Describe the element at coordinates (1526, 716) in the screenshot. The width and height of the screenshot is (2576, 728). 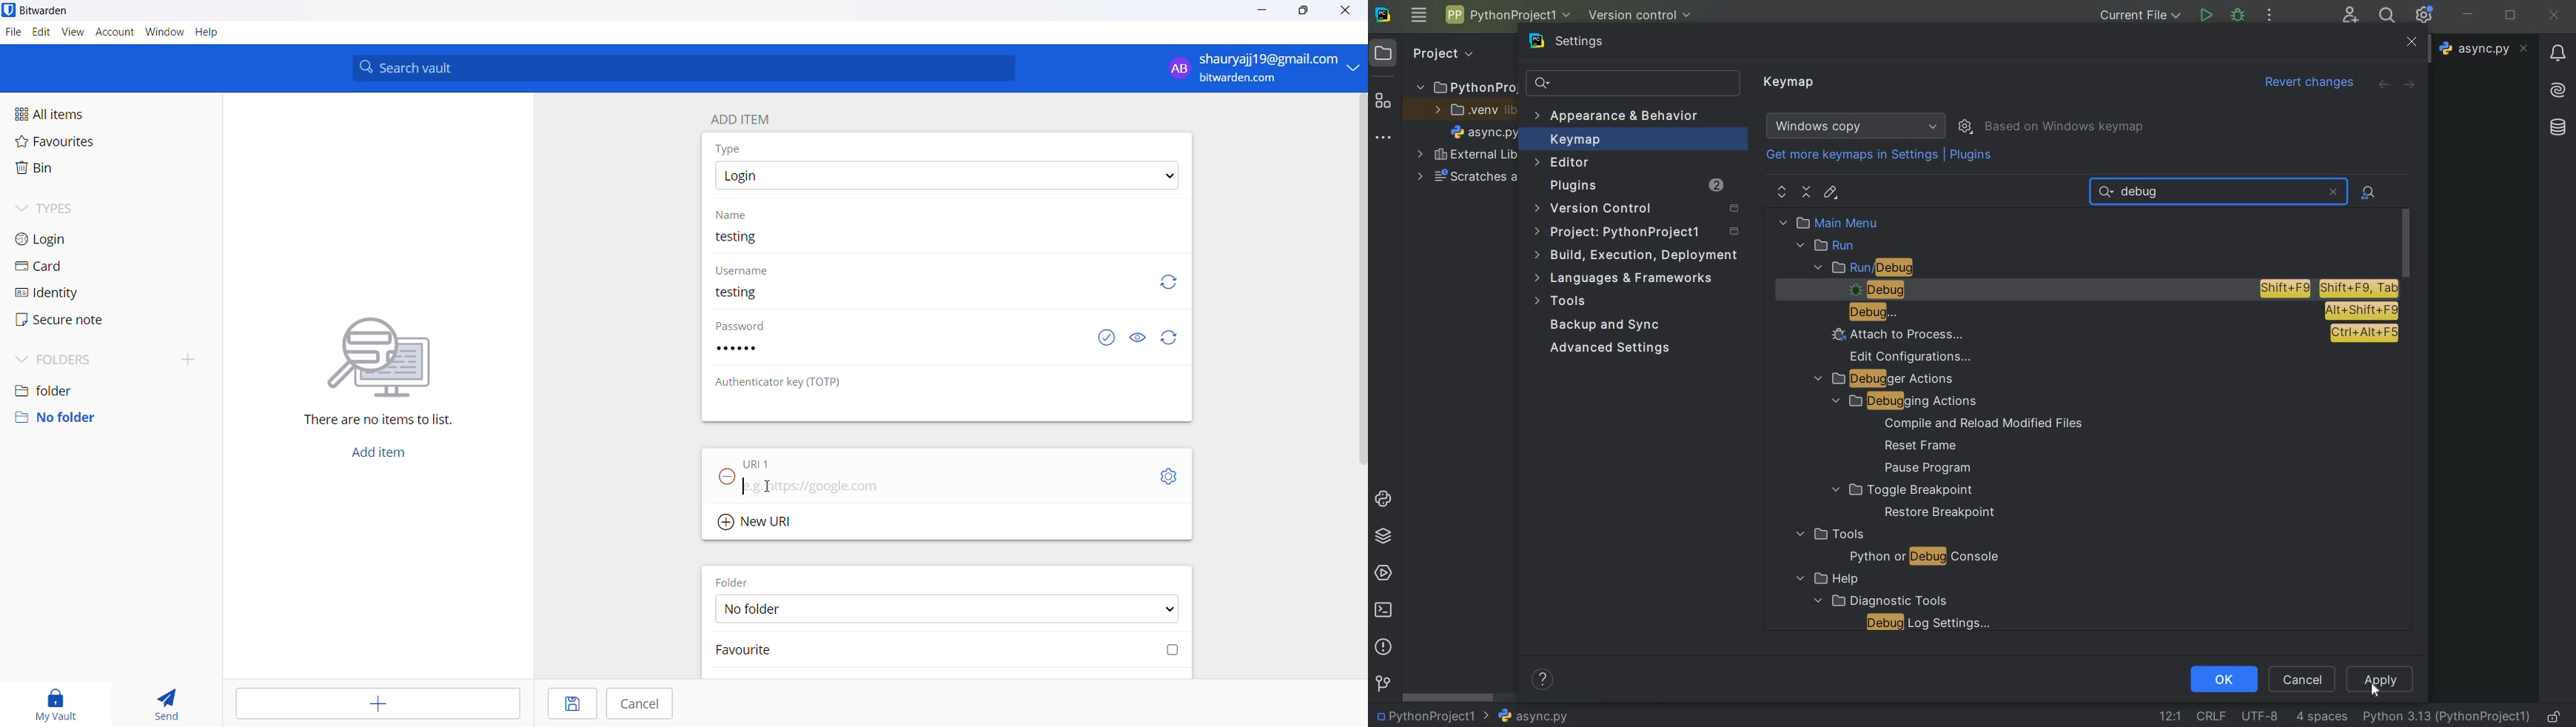
I see `file name` at that location.